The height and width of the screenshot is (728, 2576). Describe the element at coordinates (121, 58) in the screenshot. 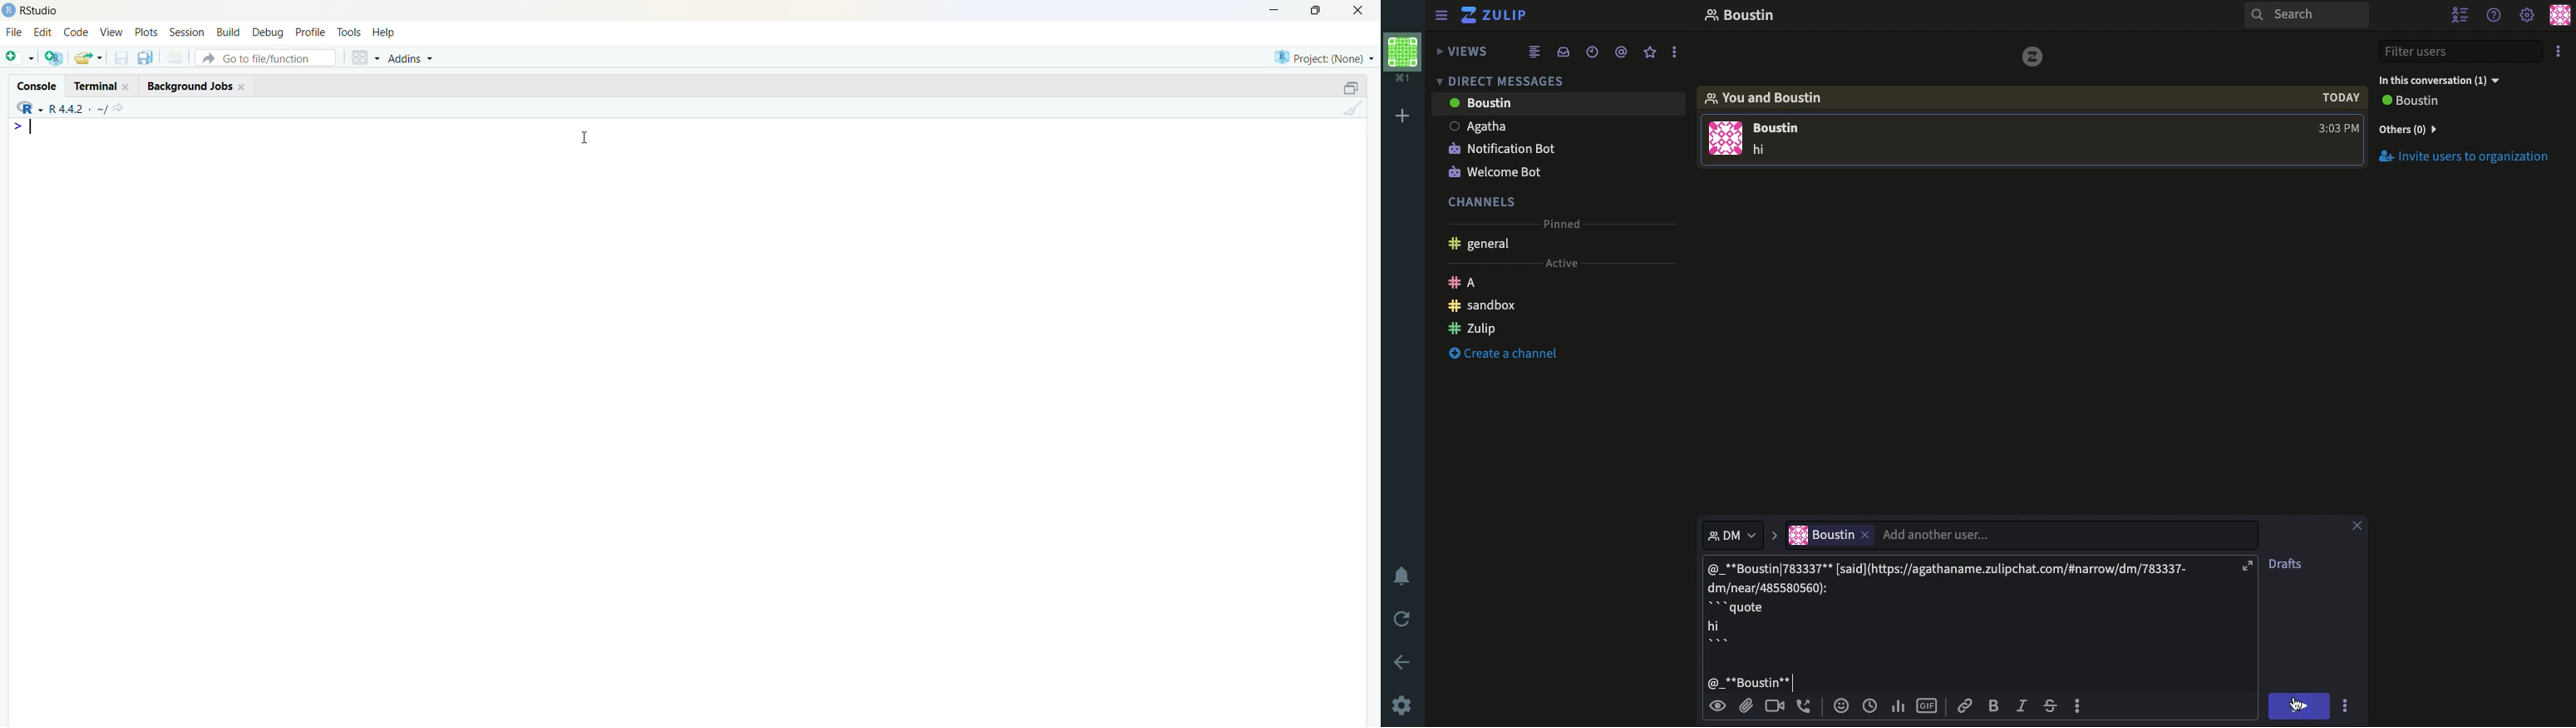

I see `save current document` at that location.